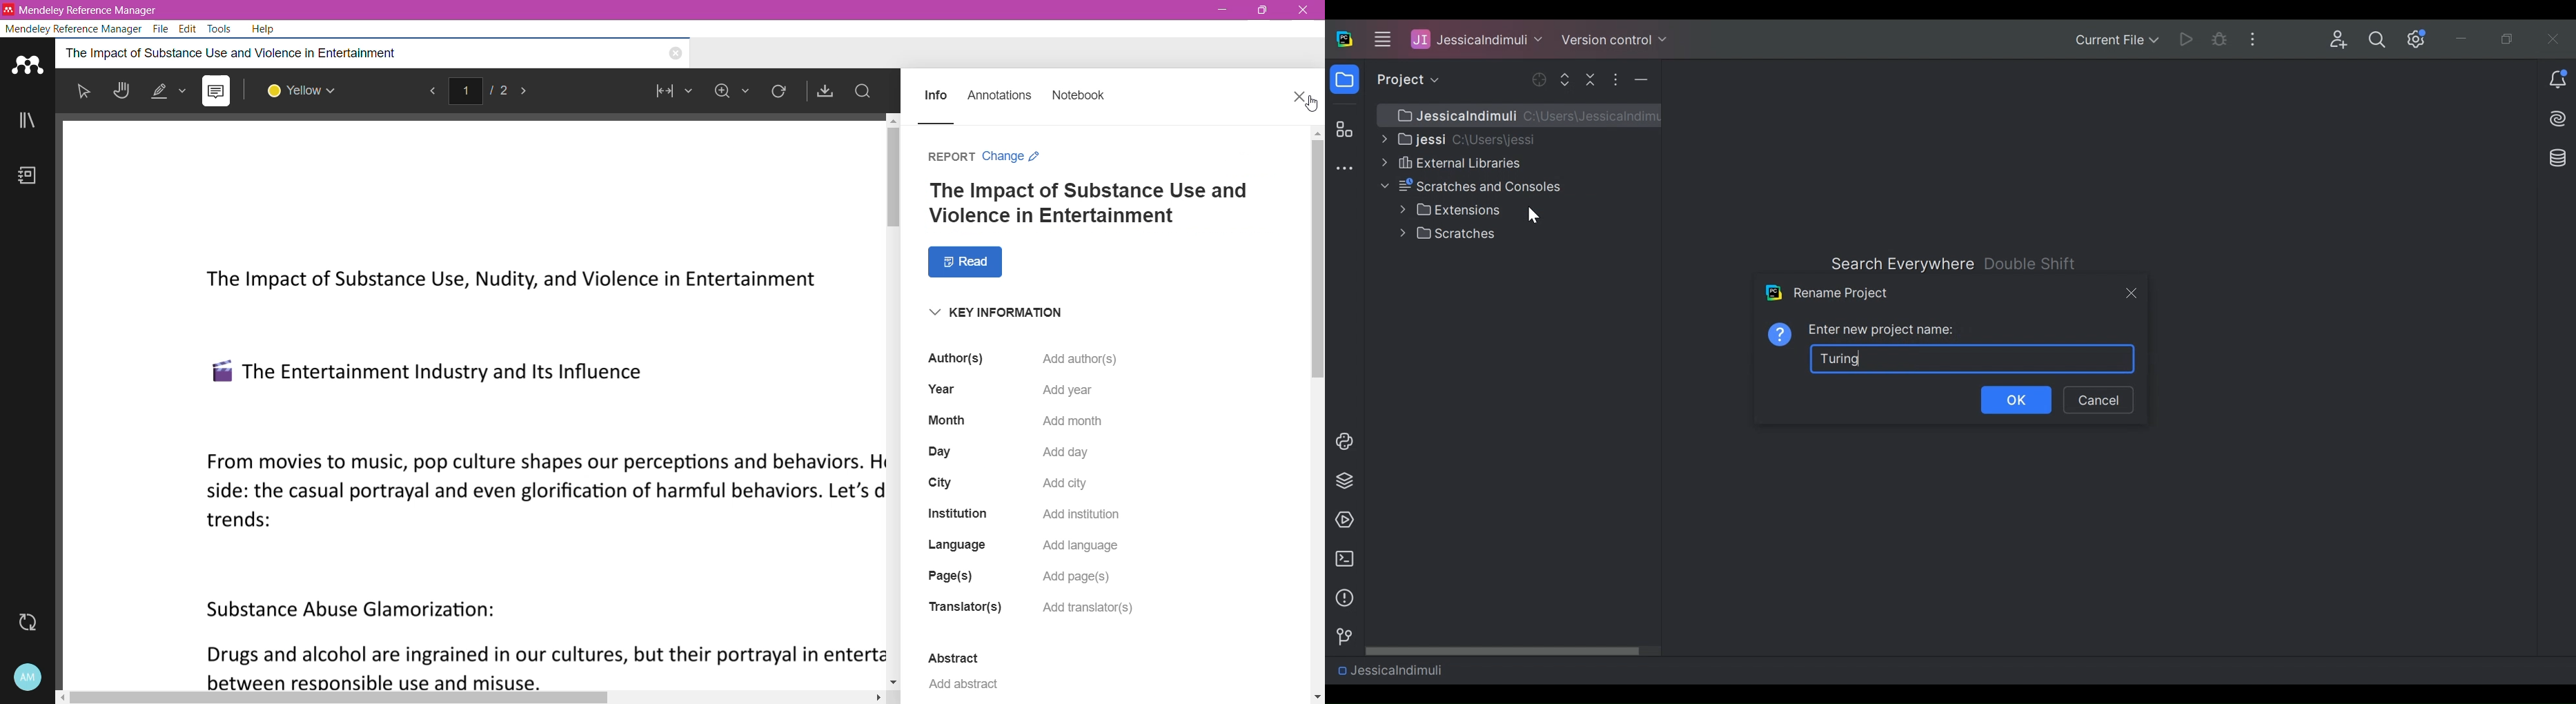 Image resolution: width=2576 pixels, height=728 pixels. Describe the element at coordinates (469, 400) in the screenshot. I see `Document in Default fit to width view` at that location.